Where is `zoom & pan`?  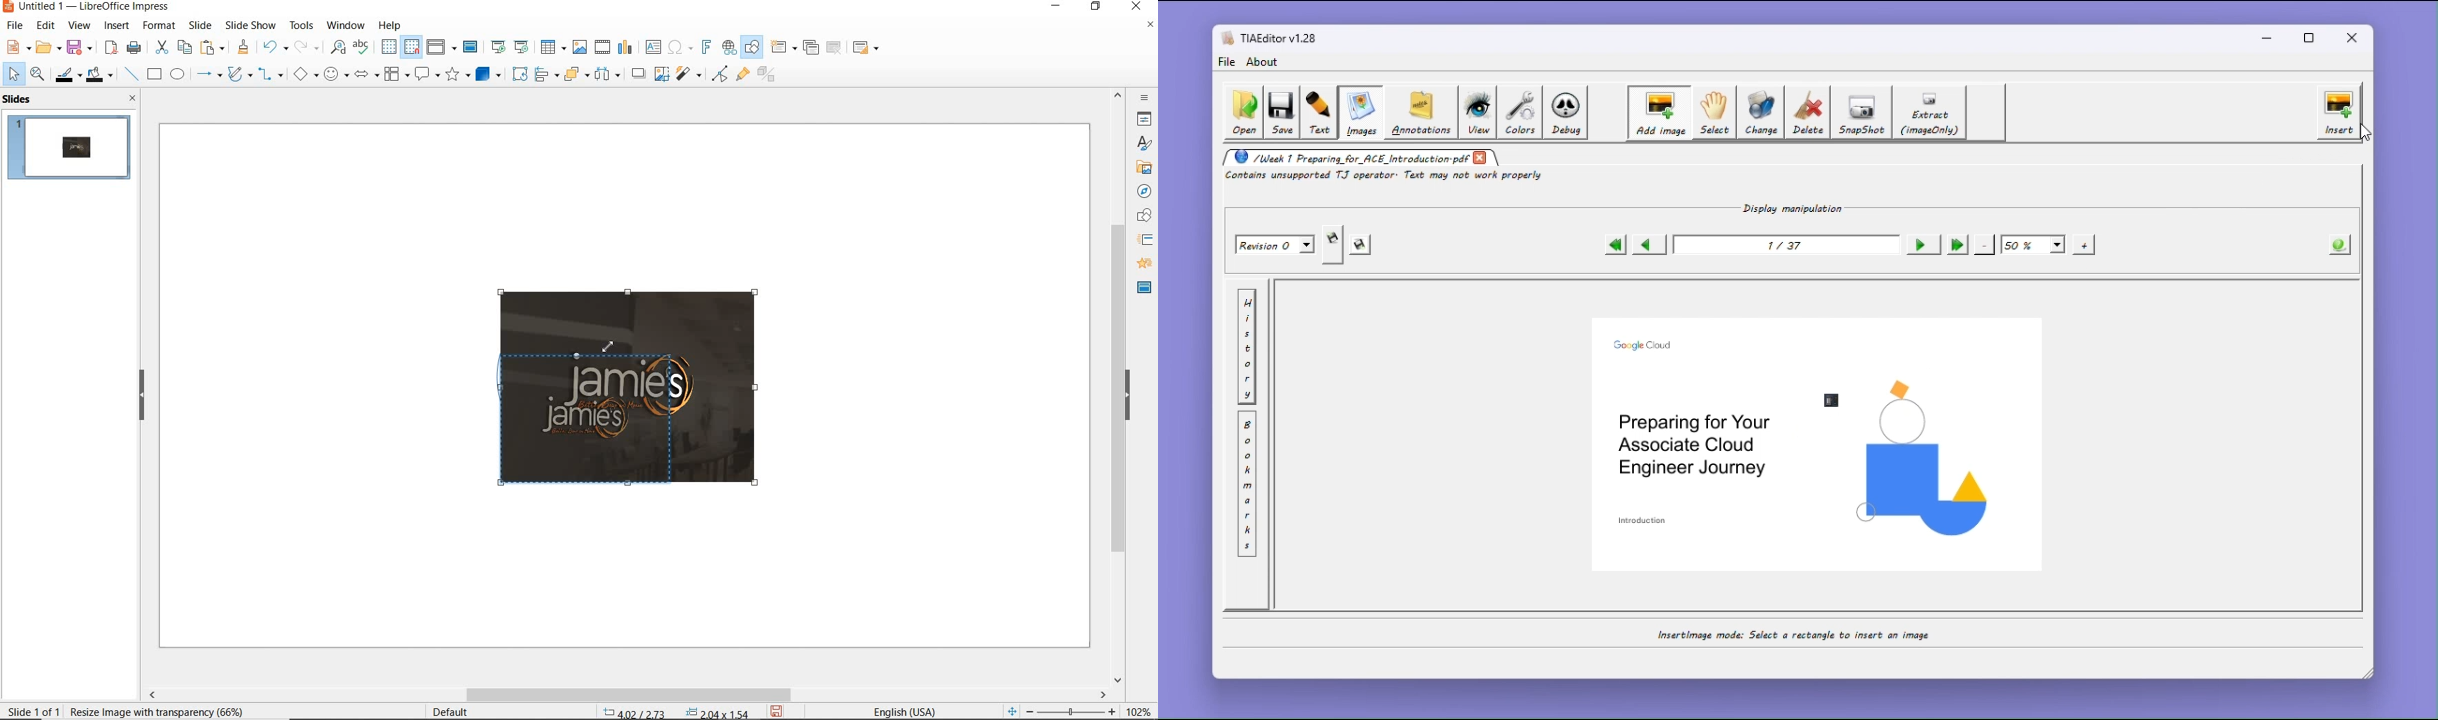
zoom & pan is located at coordinates (39, 76).